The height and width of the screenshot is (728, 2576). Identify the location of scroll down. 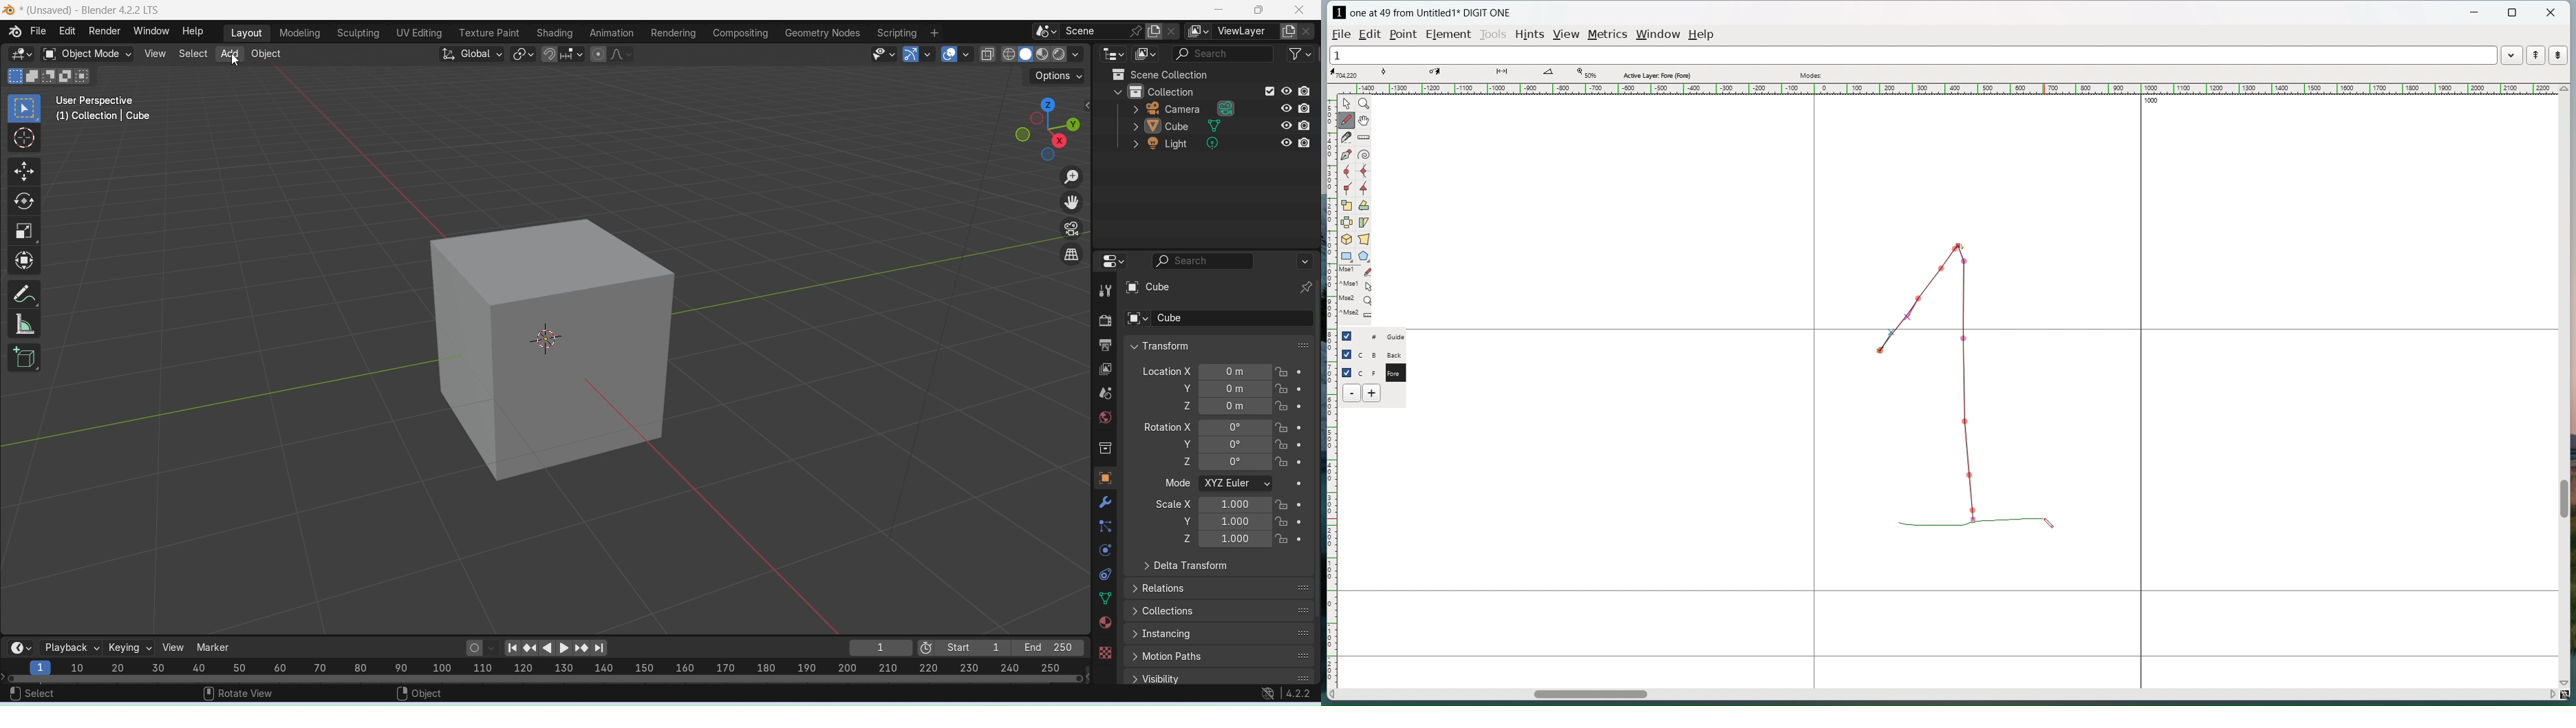
(2568, 681).